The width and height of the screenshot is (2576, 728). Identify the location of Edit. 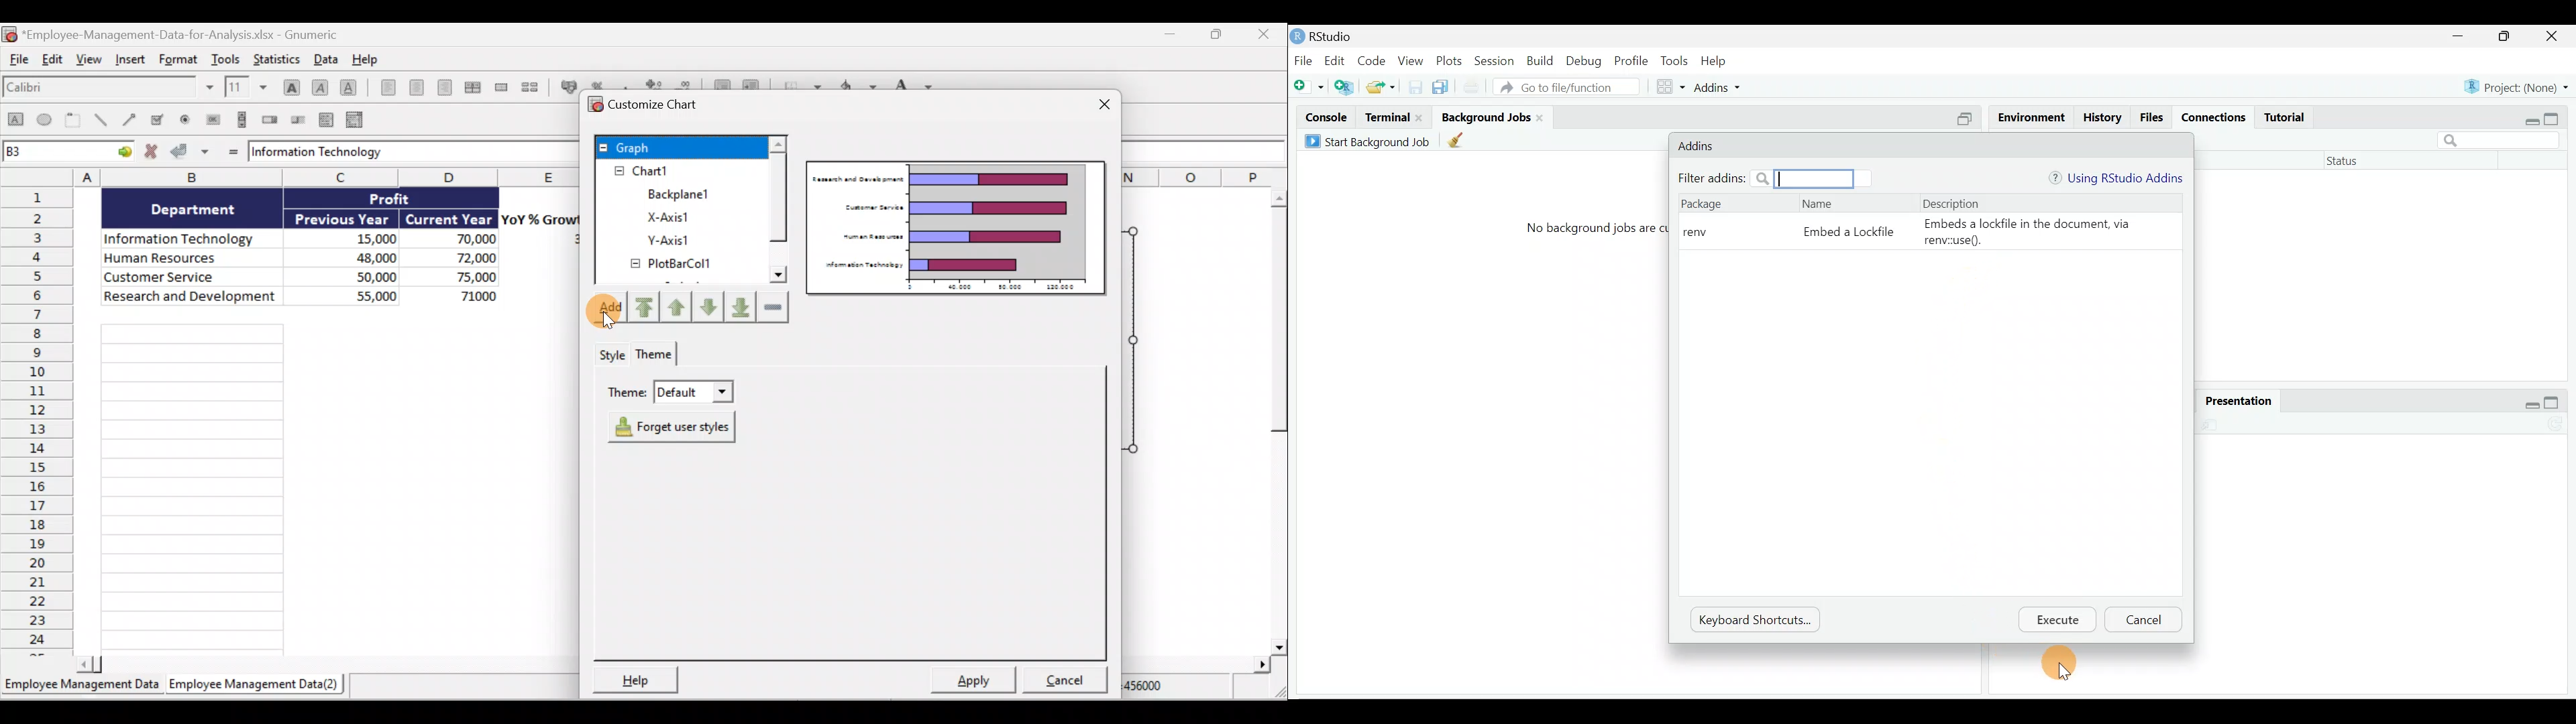
(2165, 426).